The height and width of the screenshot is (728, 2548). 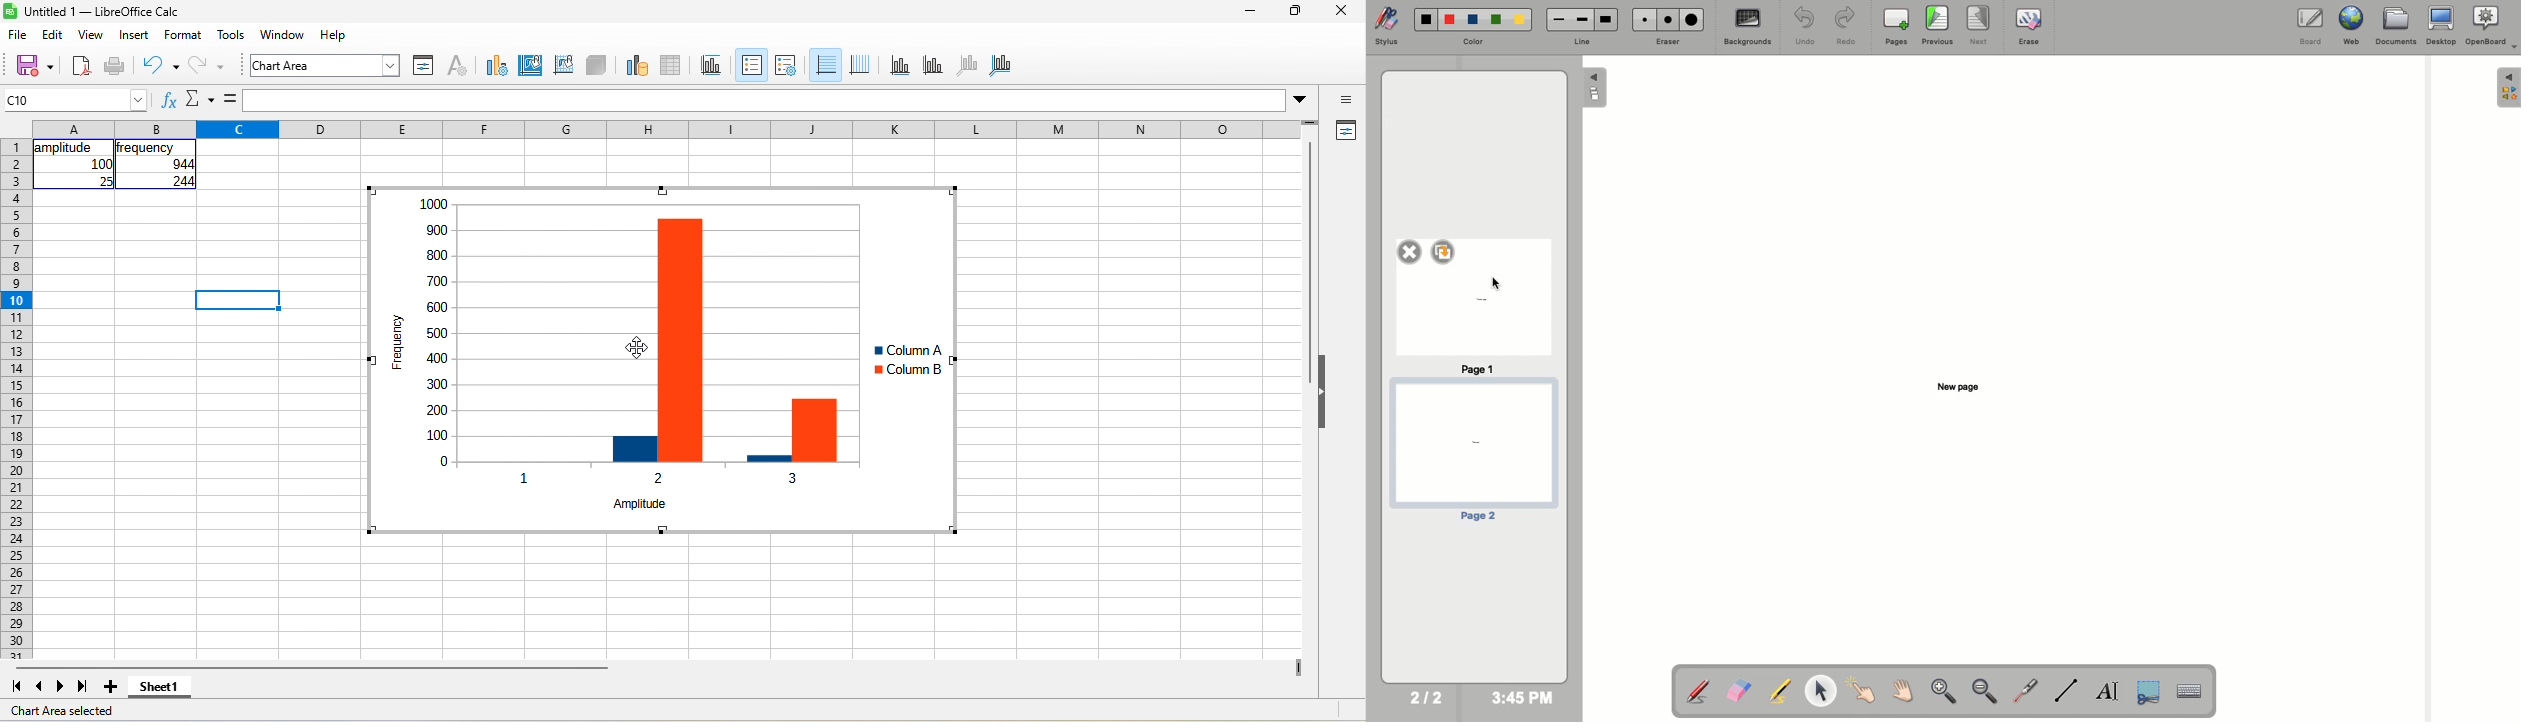 What do you see at coordinates (230, 99) in the screenshot?
I see `is equal to symbol` at bounding box center [230, 99].